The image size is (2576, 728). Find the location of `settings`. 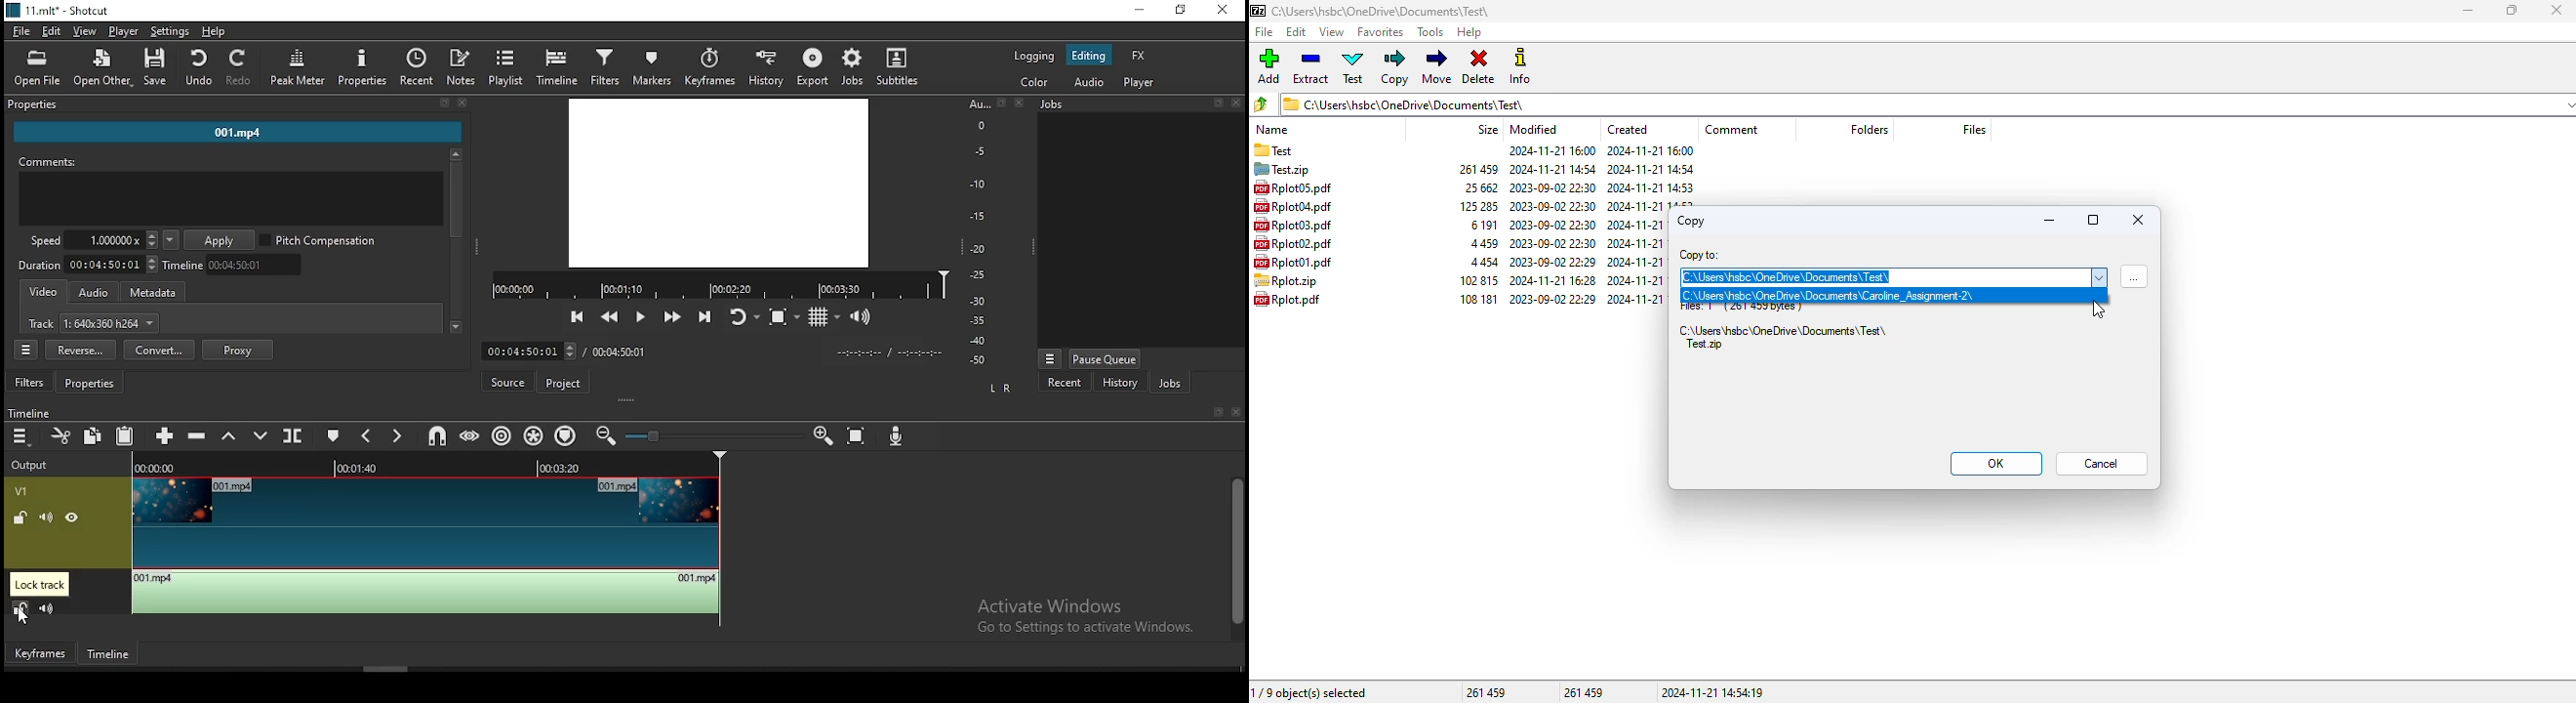

settings is located at coordinates (170, 32).